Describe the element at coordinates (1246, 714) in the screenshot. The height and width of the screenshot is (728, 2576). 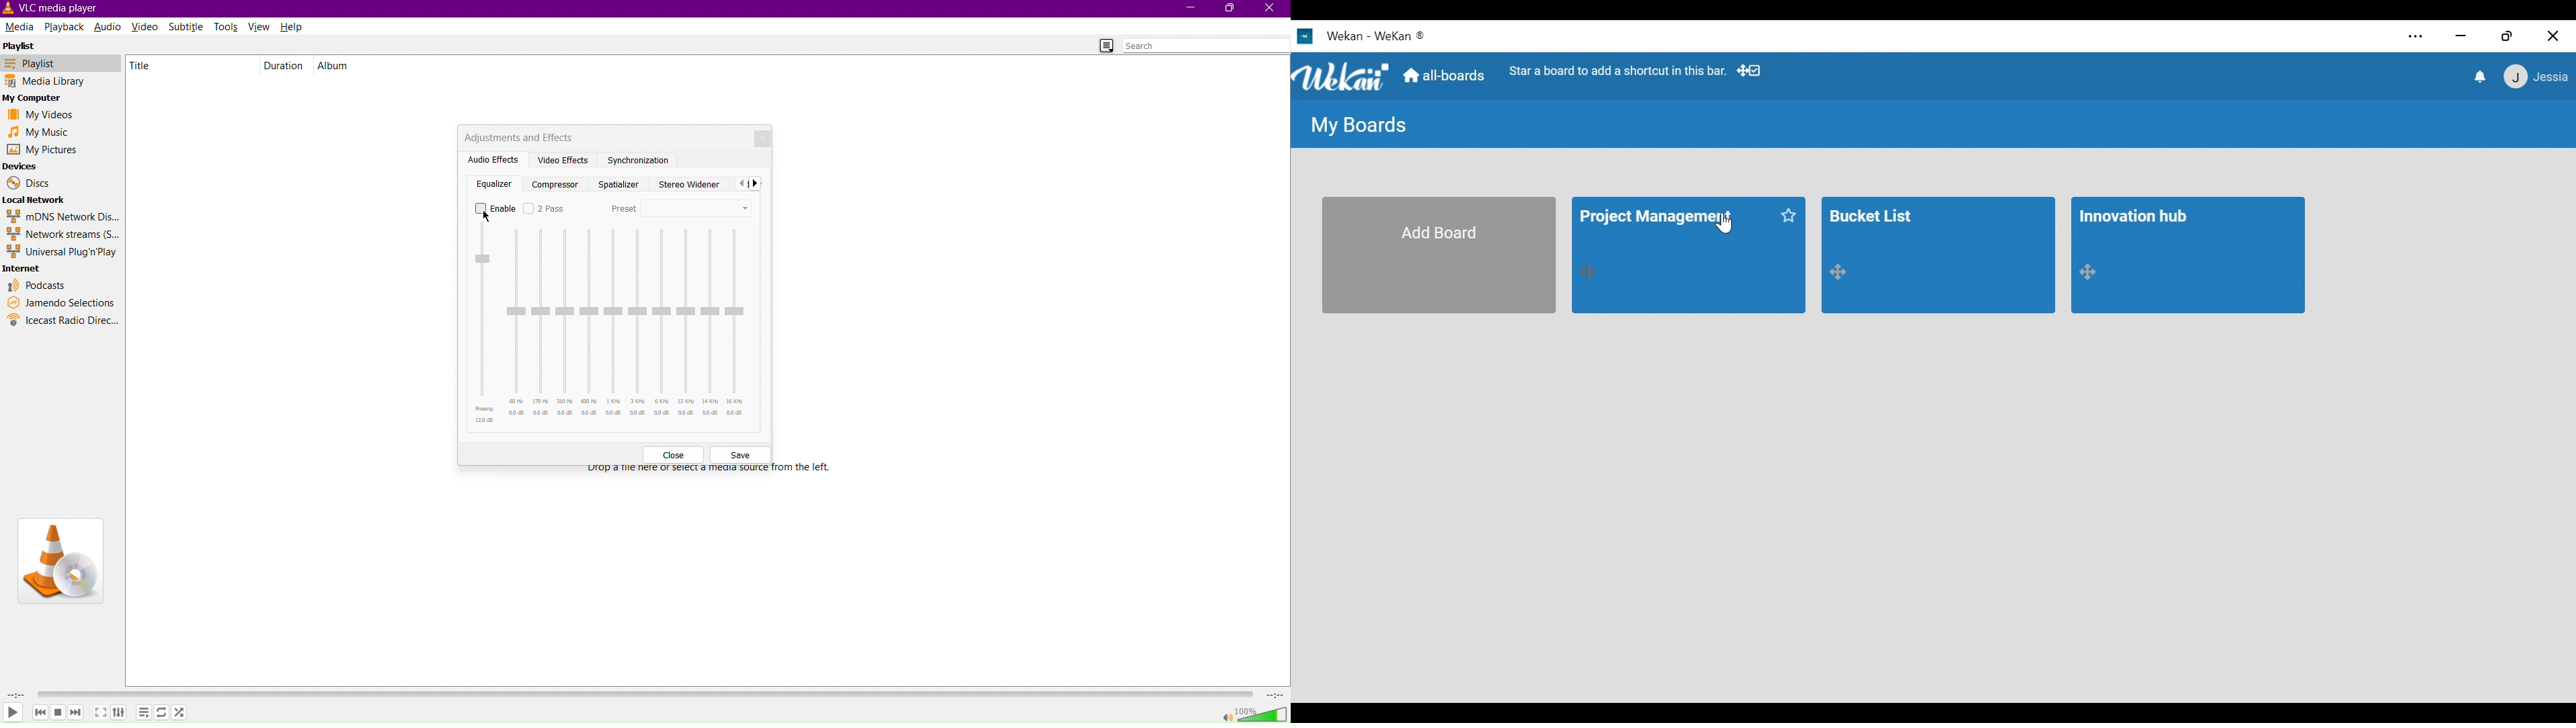
I see `Volume` at that location.